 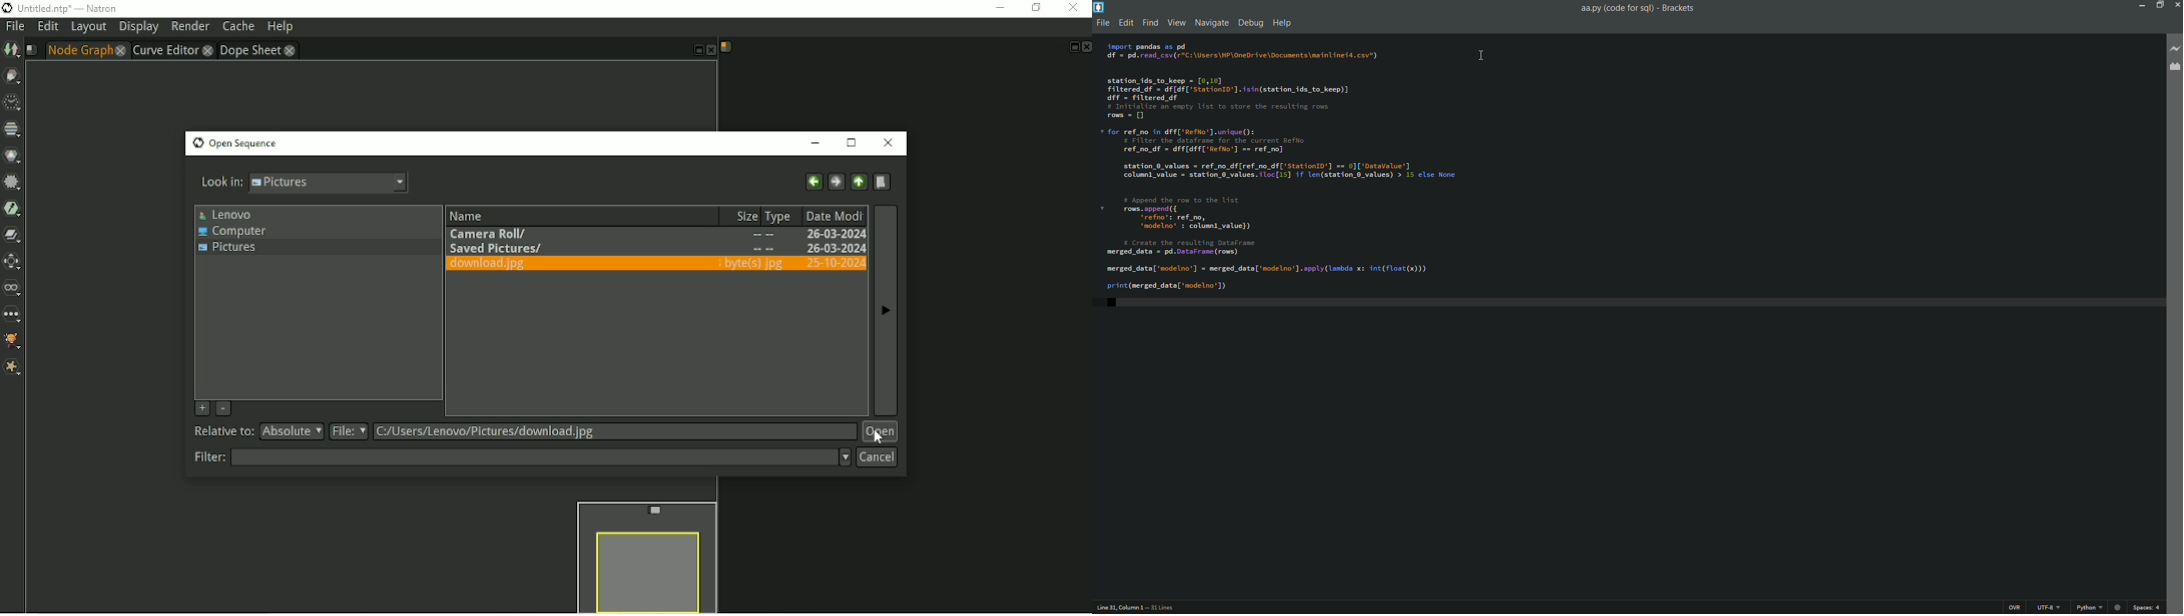 I want to click on cursor, so click(x=1482, y=55).